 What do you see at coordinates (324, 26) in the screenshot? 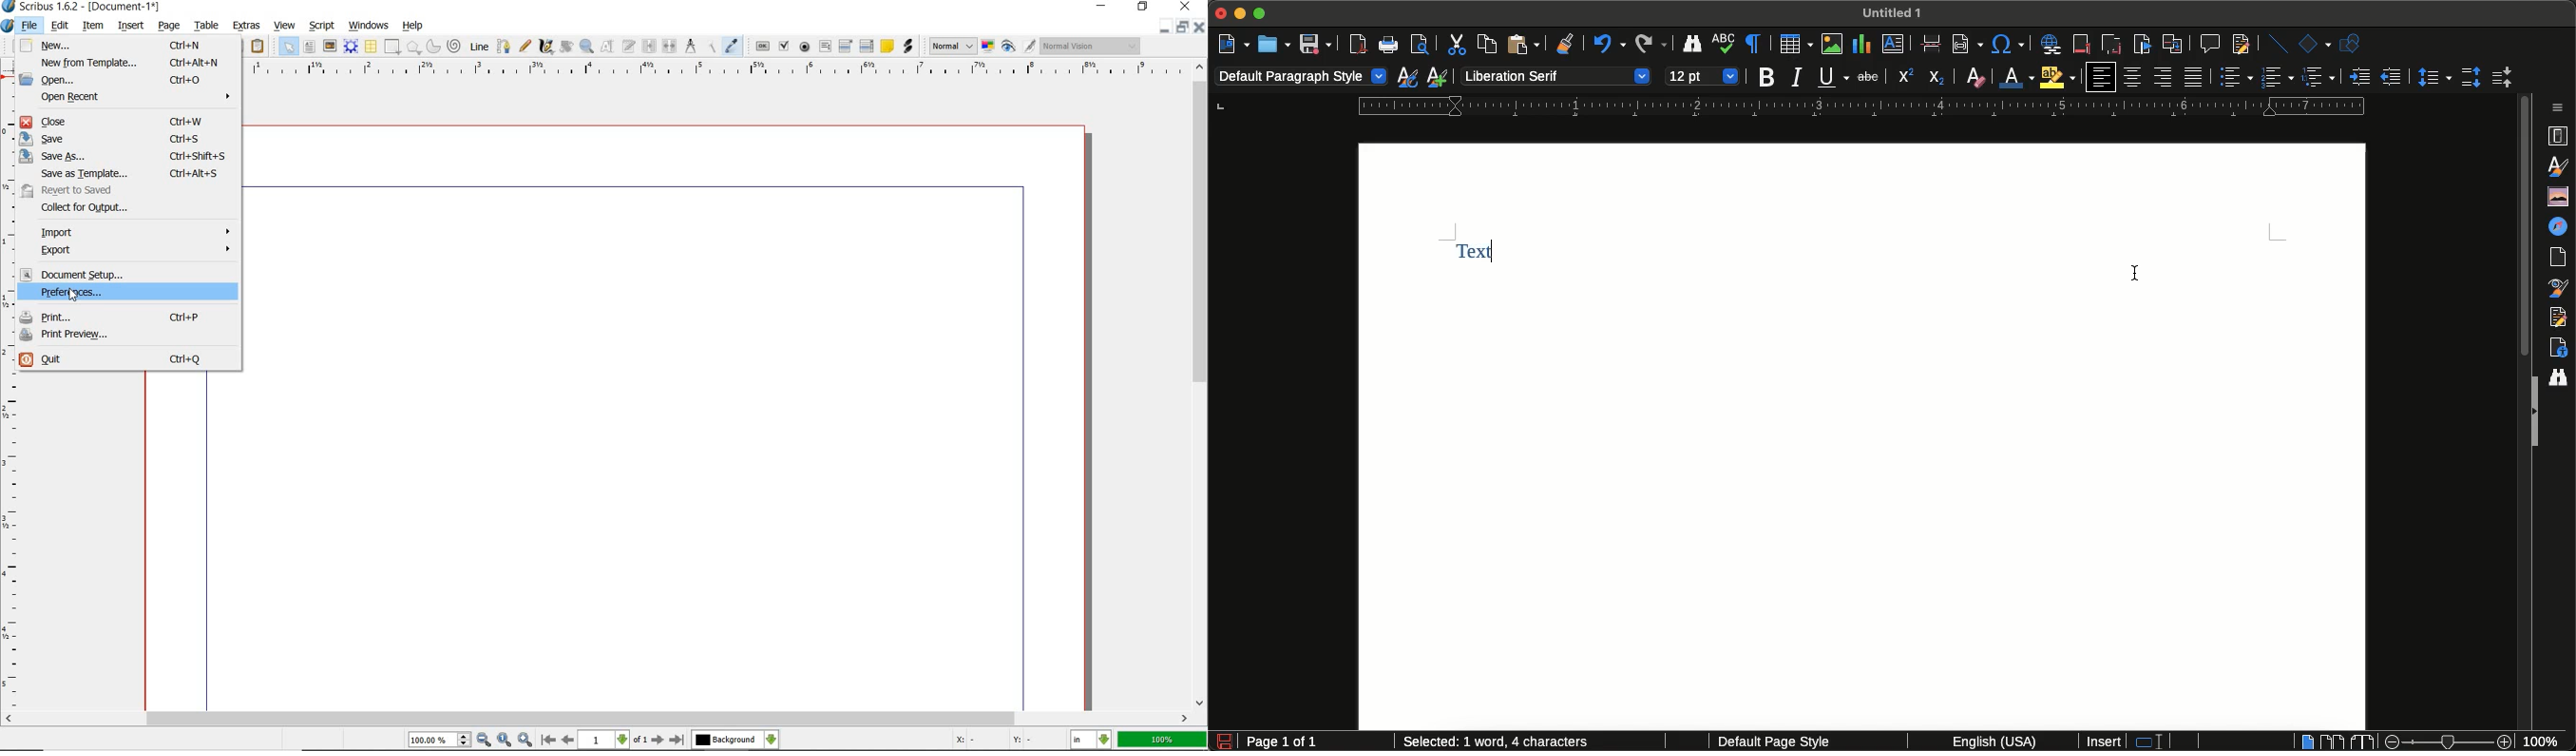
I see `script` at bounding box center [324, 26].